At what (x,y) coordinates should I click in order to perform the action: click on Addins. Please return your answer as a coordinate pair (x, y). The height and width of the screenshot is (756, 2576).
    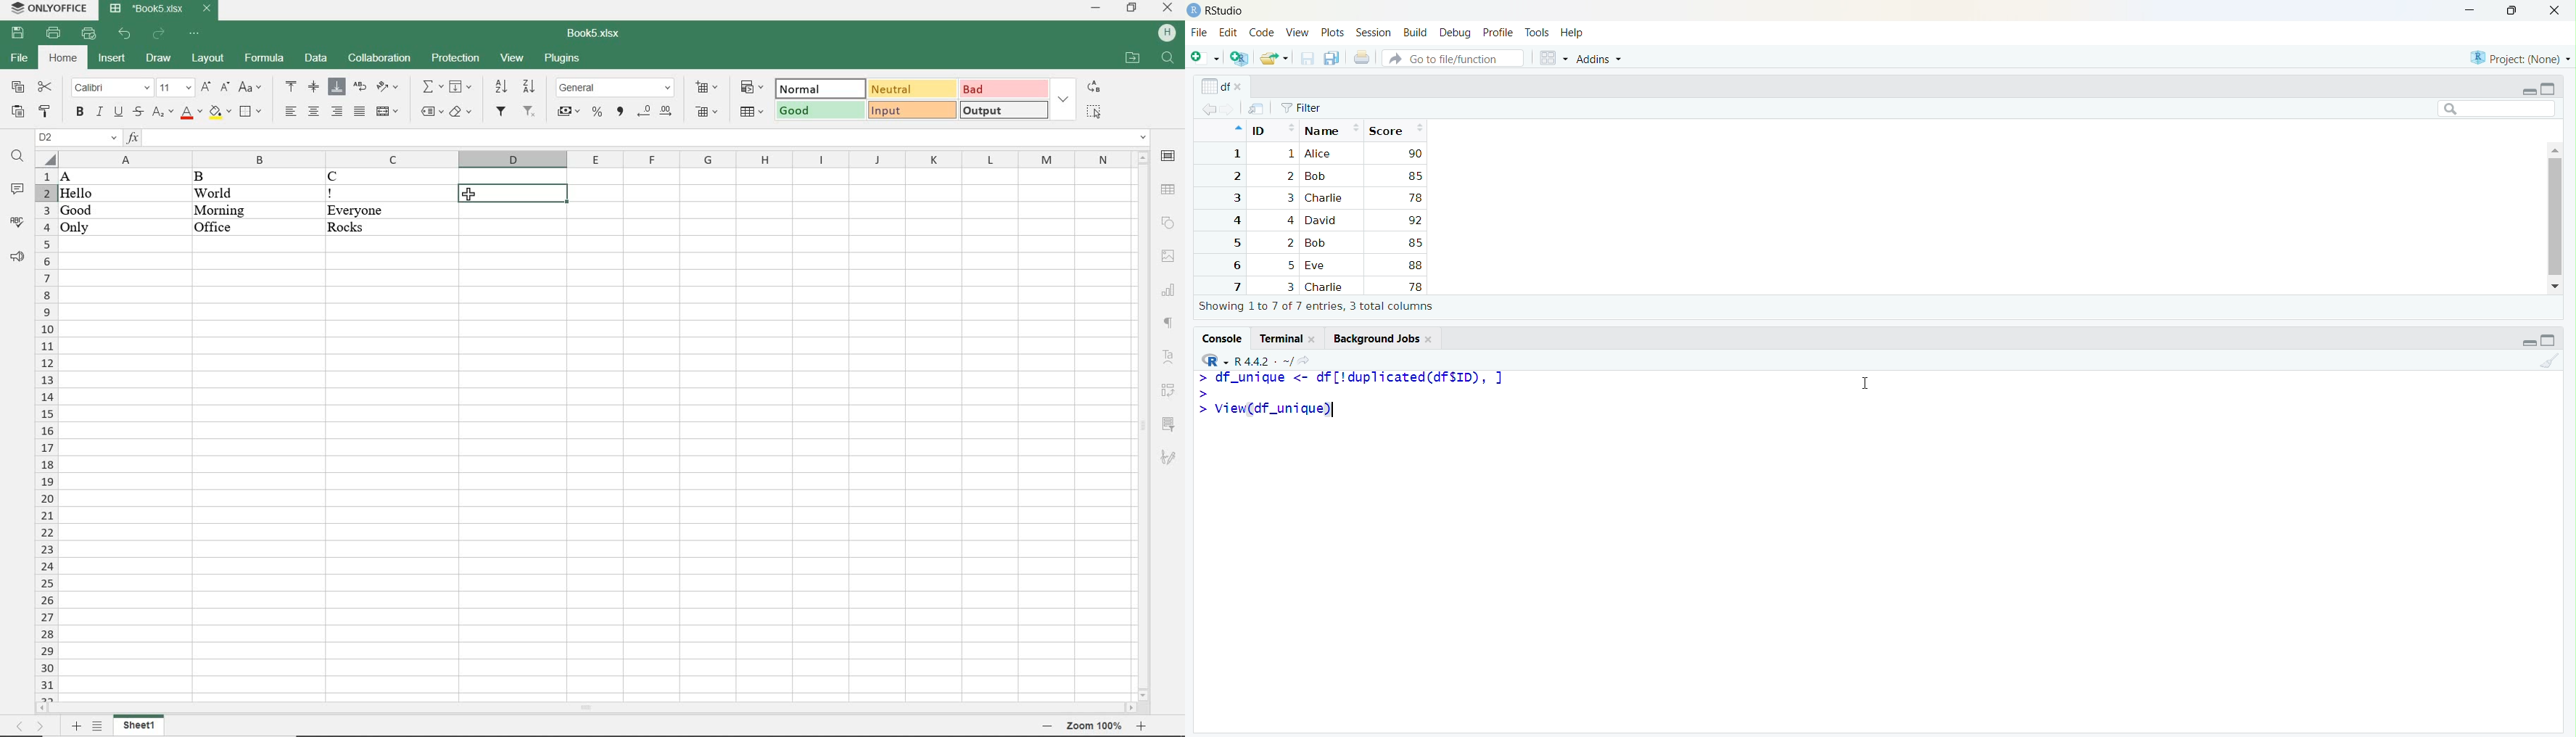
    Looking at the image, I should click on (1599, 59).